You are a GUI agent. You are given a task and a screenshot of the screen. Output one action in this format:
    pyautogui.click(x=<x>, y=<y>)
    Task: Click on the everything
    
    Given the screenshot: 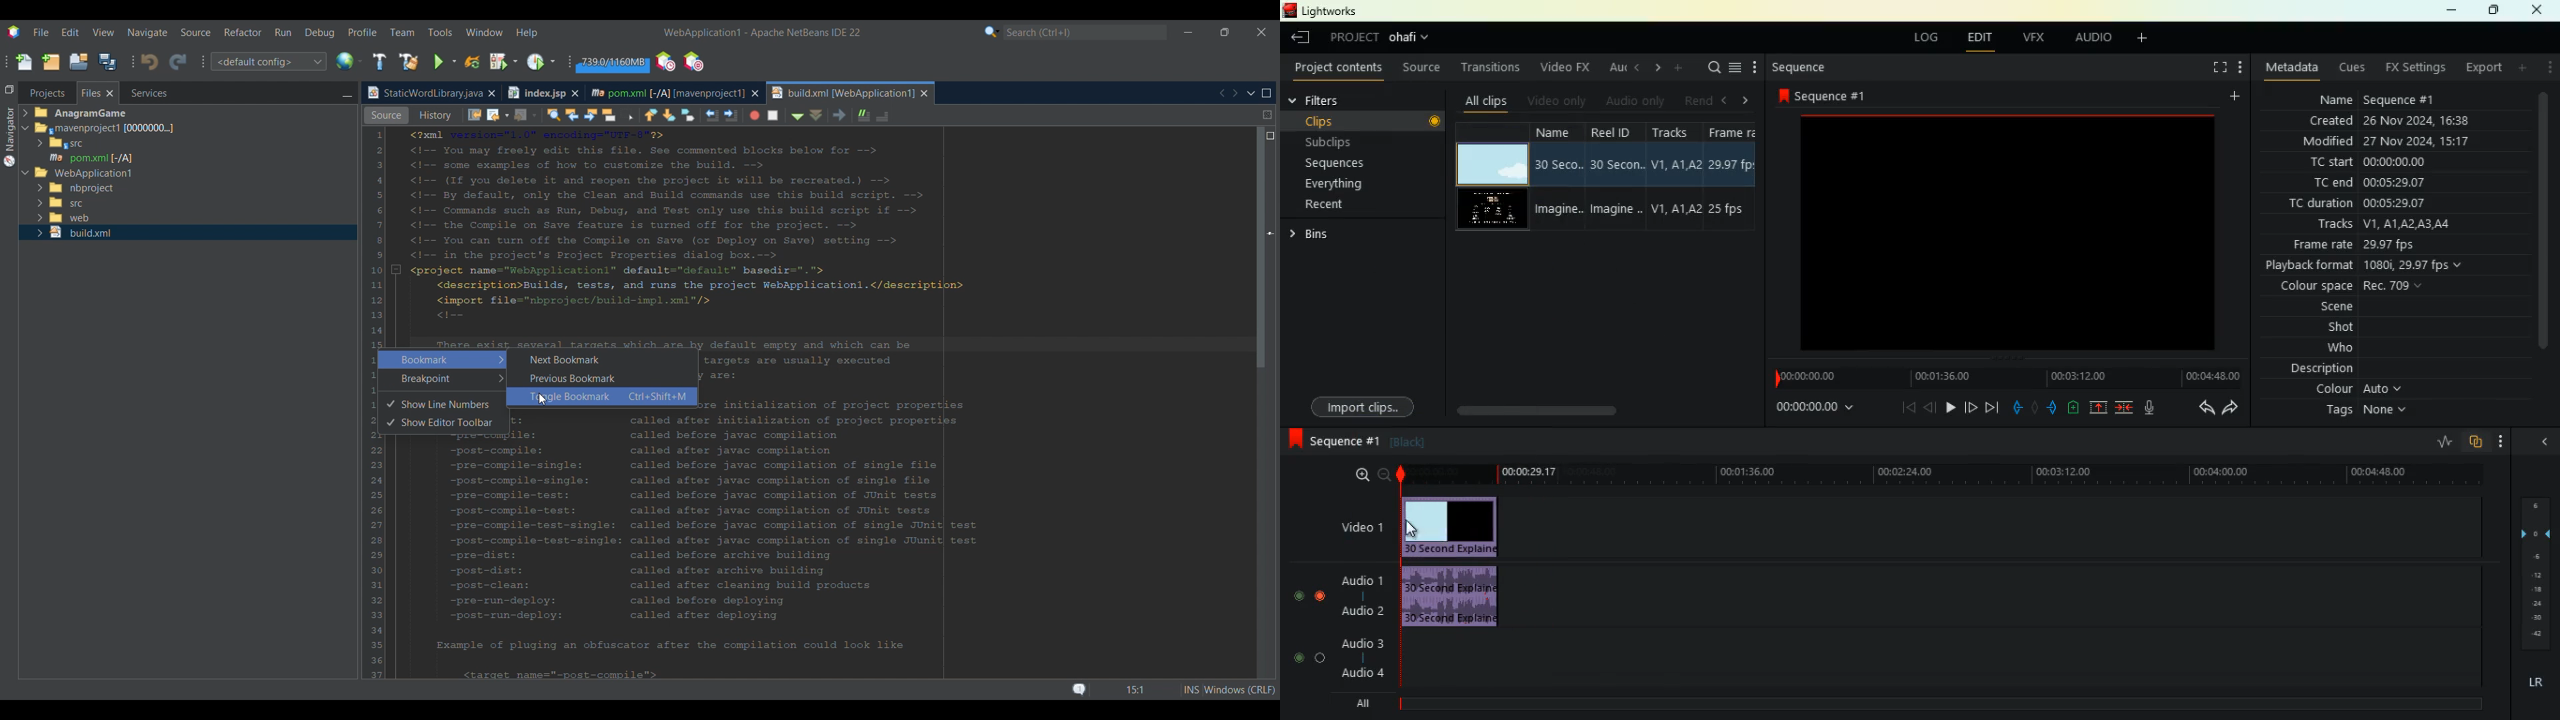 What is the action you would take?
    pyautogui.click(x=1341, y=184)
    